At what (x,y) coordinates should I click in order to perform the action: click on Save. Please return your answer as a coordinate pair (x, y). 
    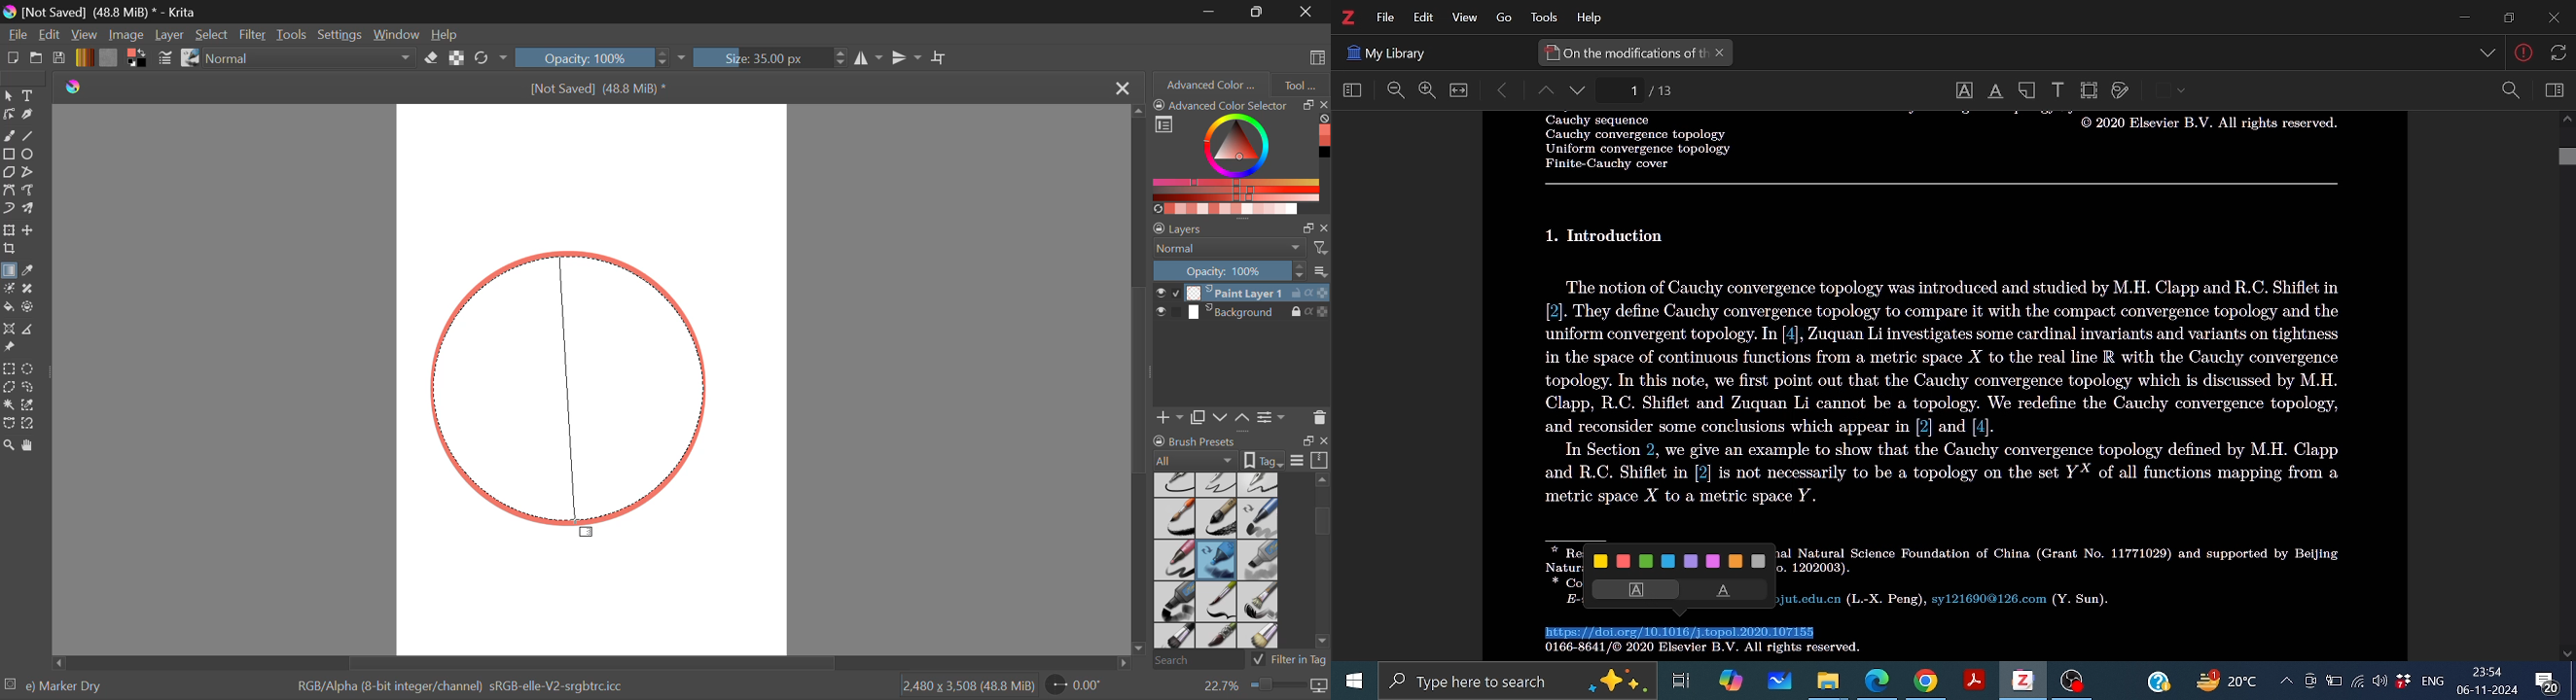
    Looking at the image, I should click on (60, 59).